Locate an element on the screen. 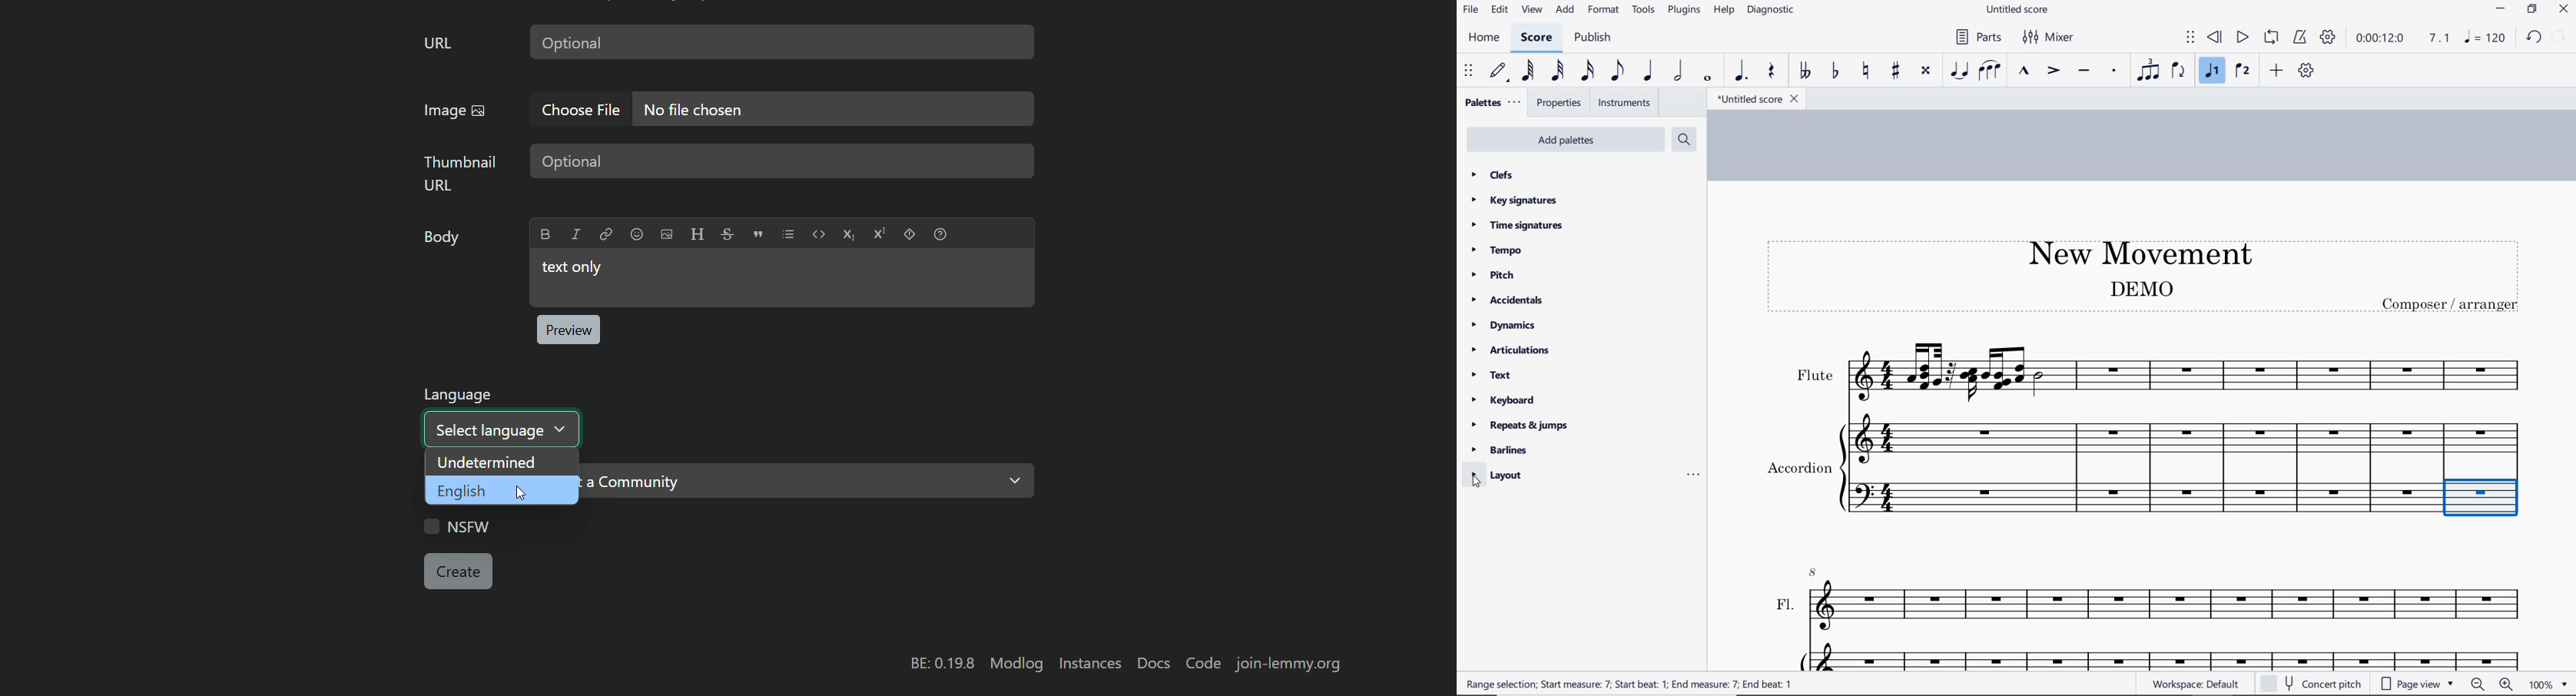  create button is located at coordinates (459, 572).